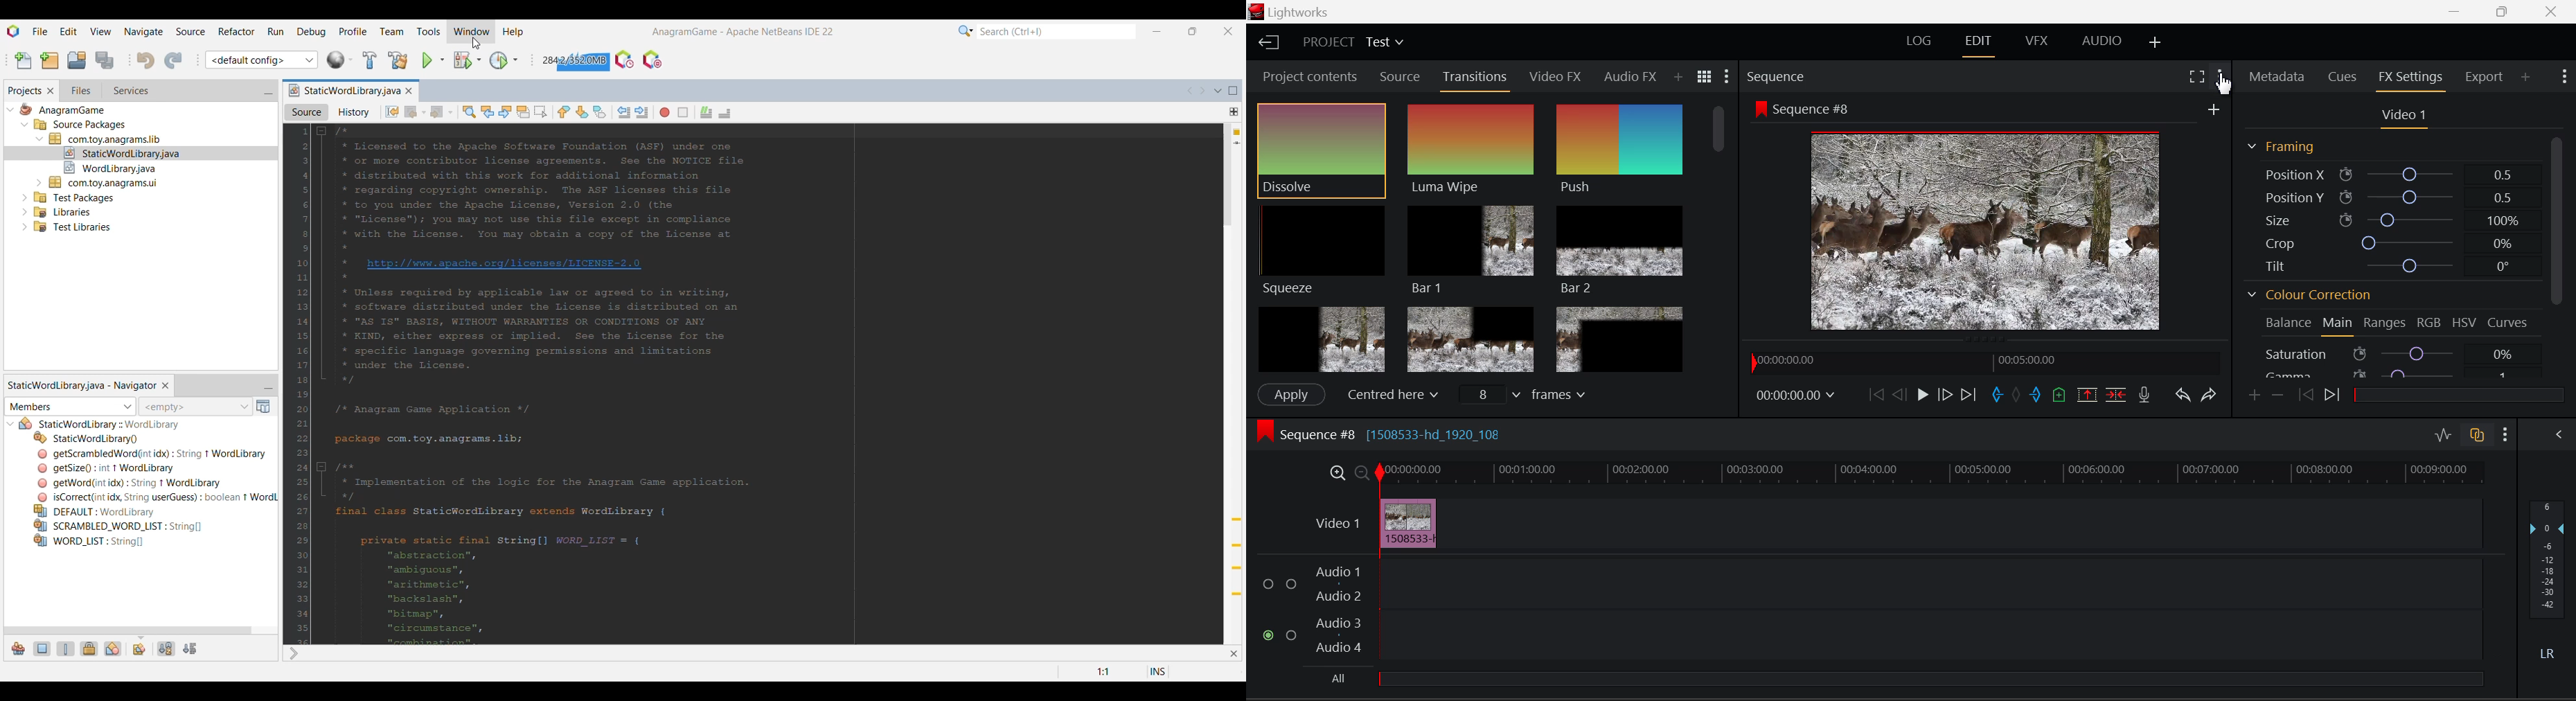 The width and height of the screenshot is (2576, 728). I want to click on Delete/Cut, so click(2118, 396).